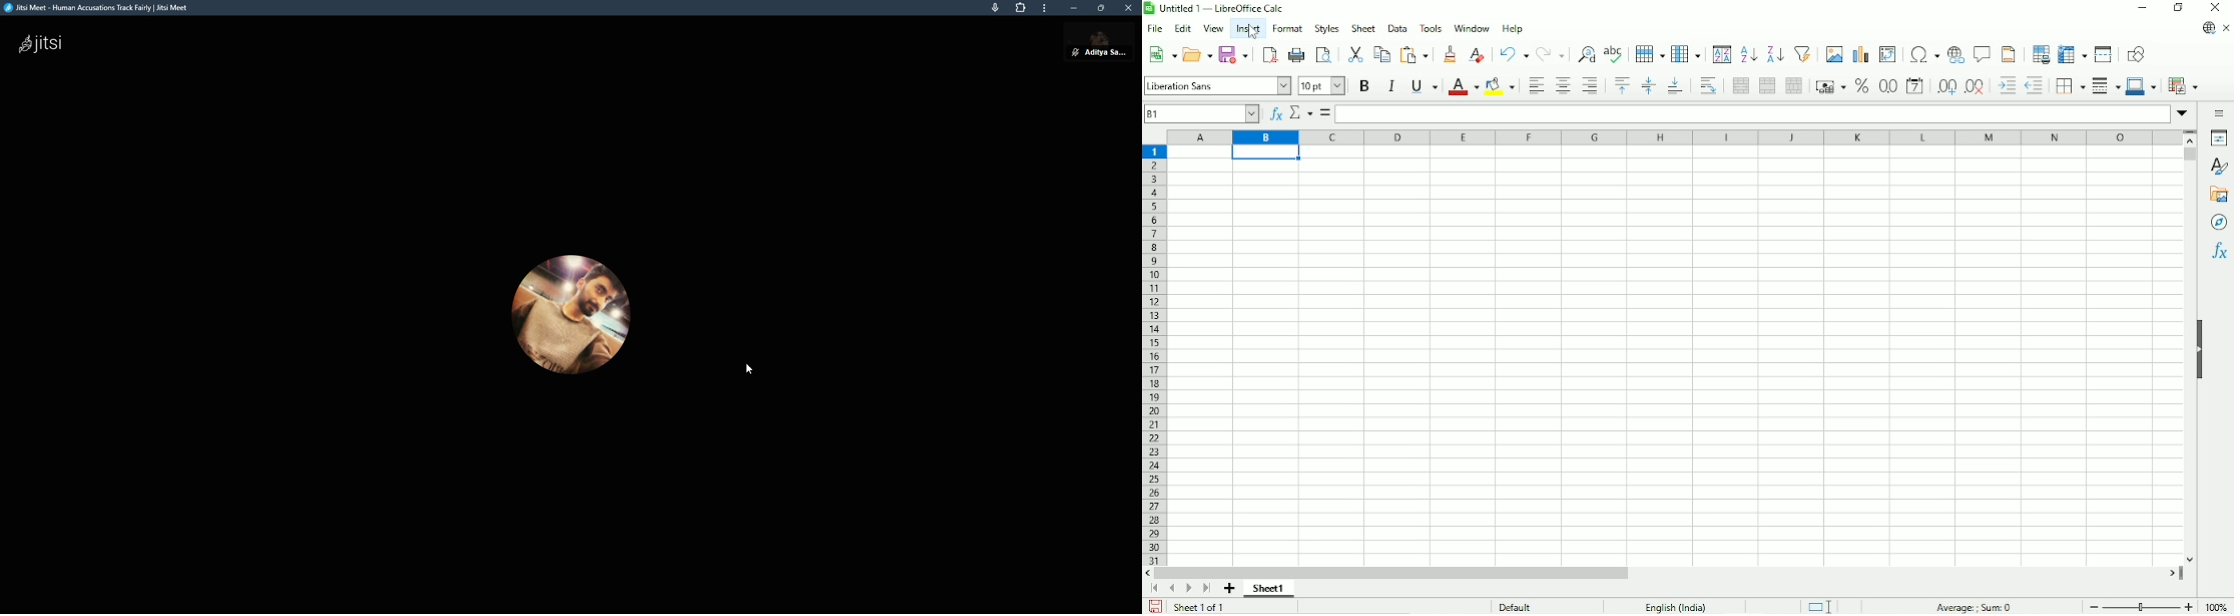 This screenshot has height=616, width=2240. I want to click on Styles, so click(1327, 28).